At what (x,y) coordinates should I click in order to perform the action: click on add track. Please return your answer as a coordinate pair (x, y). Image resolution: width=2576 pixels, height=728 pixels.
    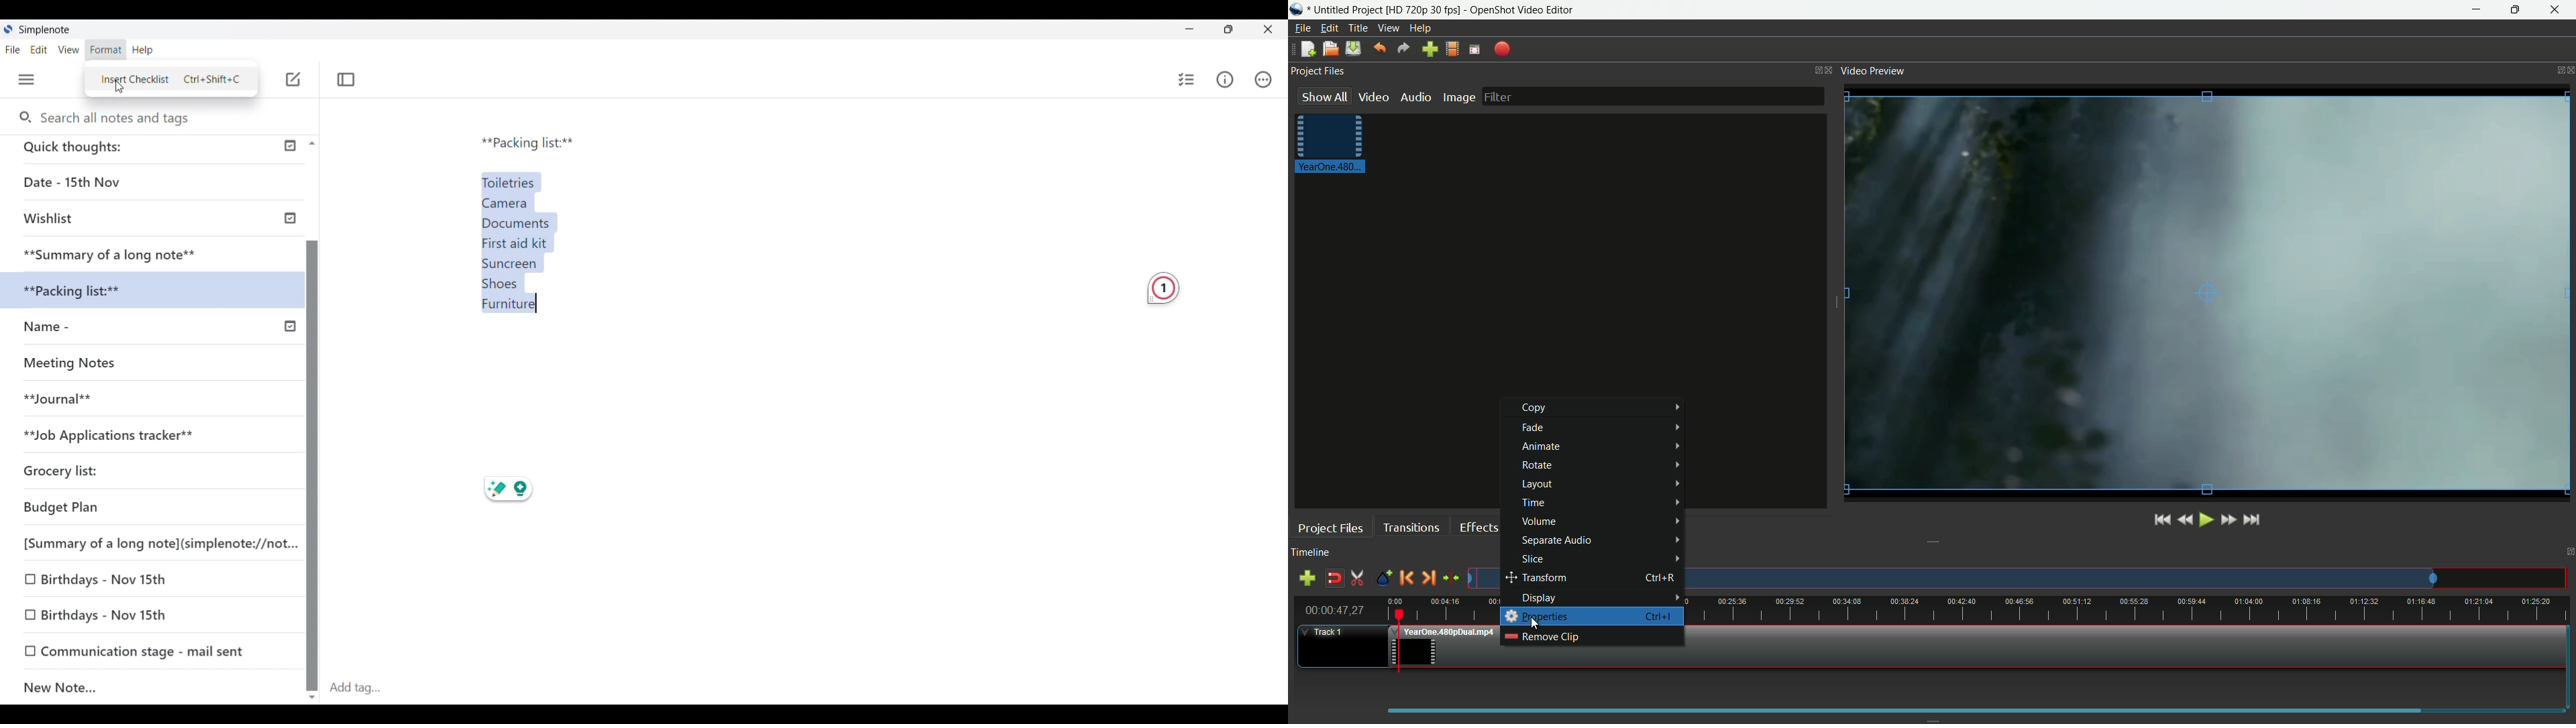
    Looking at the image, I should click on (1307, 578).